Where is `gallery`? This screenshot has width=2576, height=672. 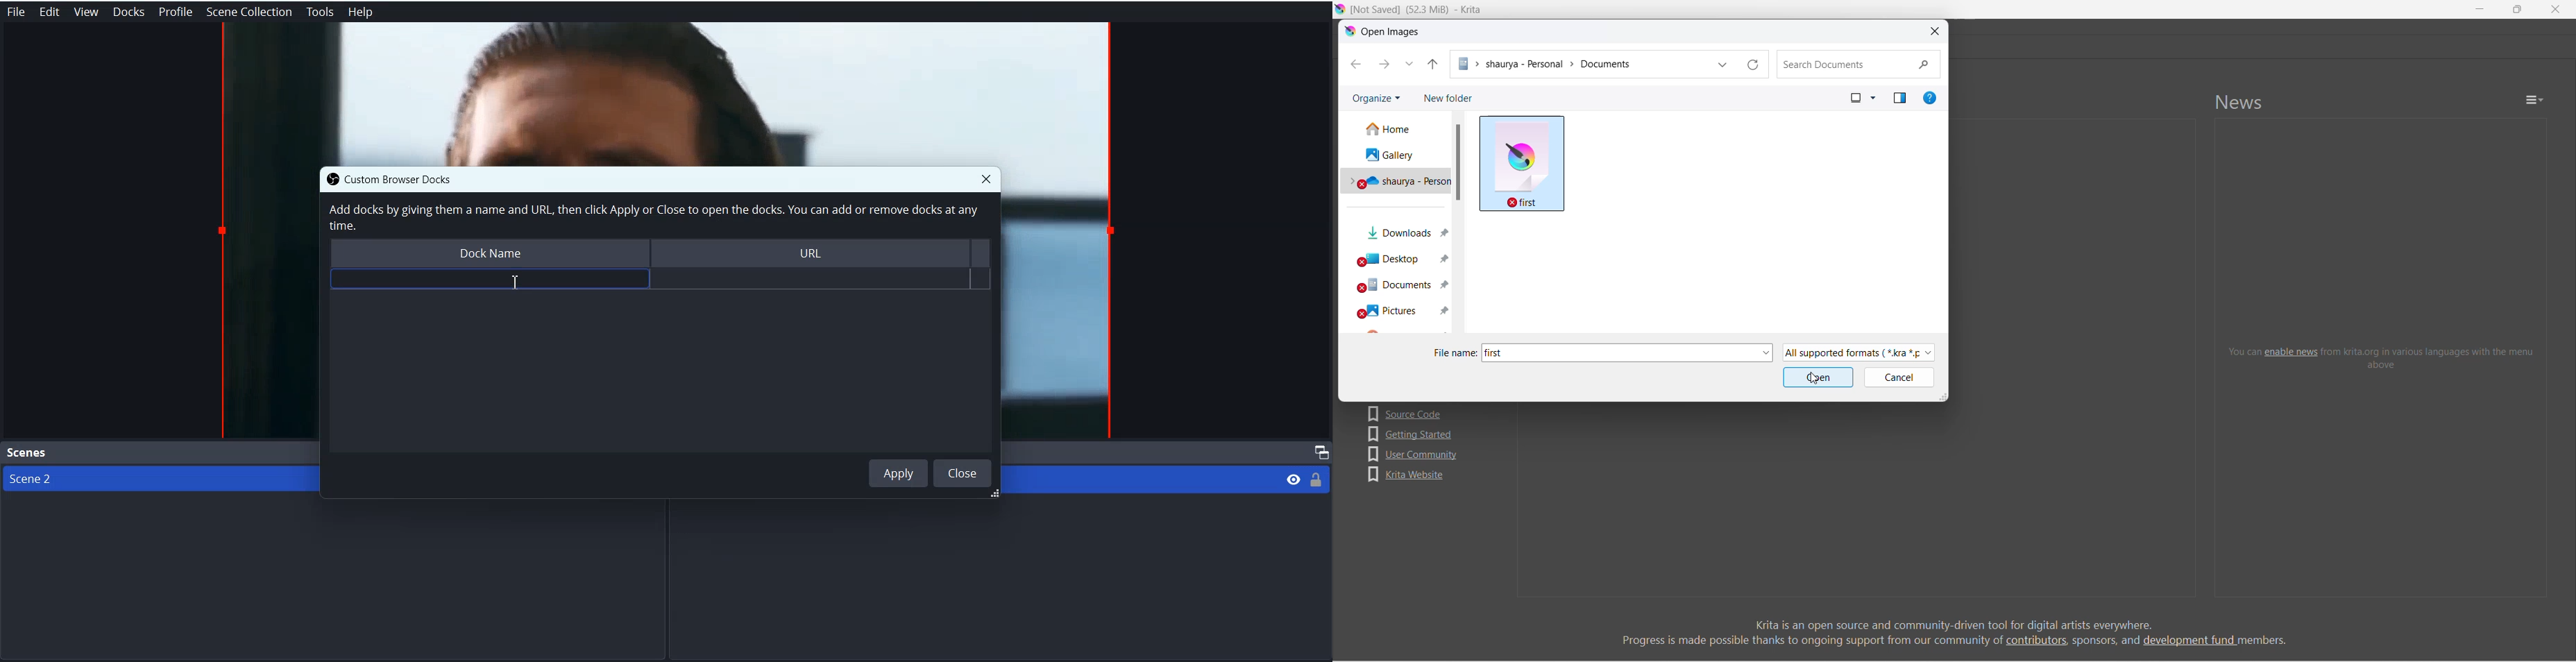 gallery is located at coordinates (1395, 153).